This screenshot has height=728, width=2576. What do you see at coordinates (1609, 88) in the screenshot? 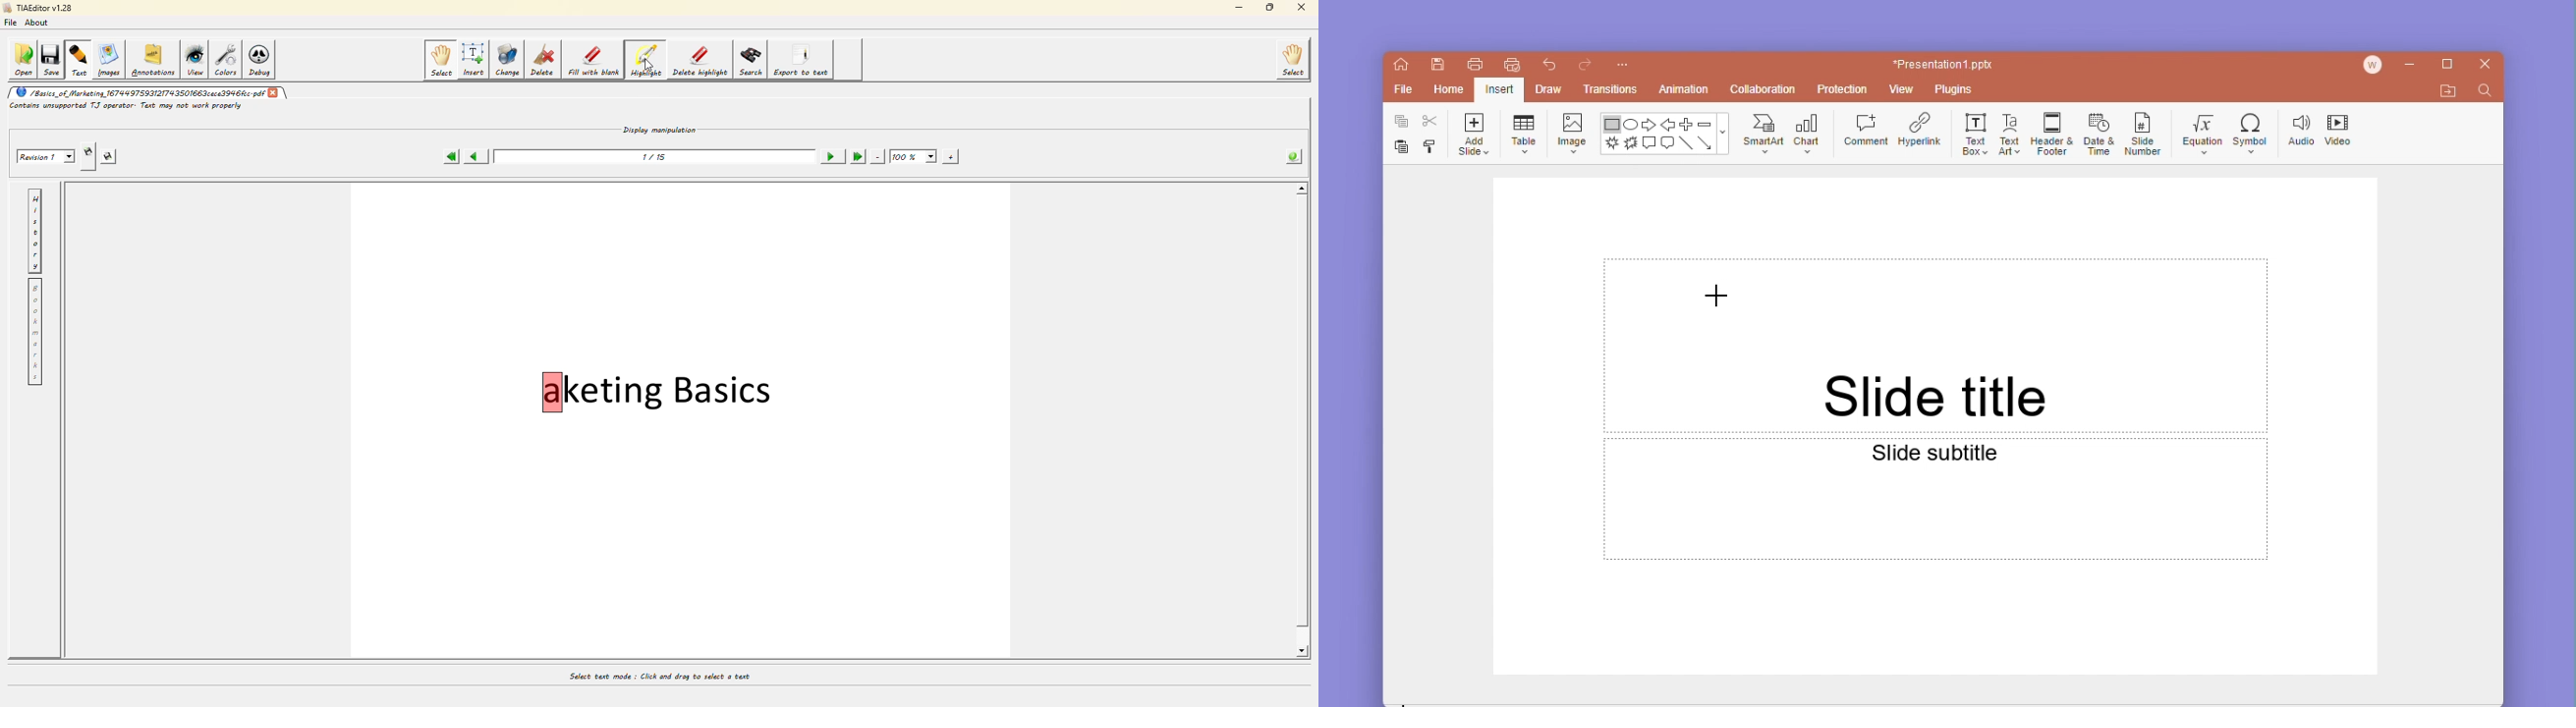
I see `transitions` at bounding box center [1609, 88].